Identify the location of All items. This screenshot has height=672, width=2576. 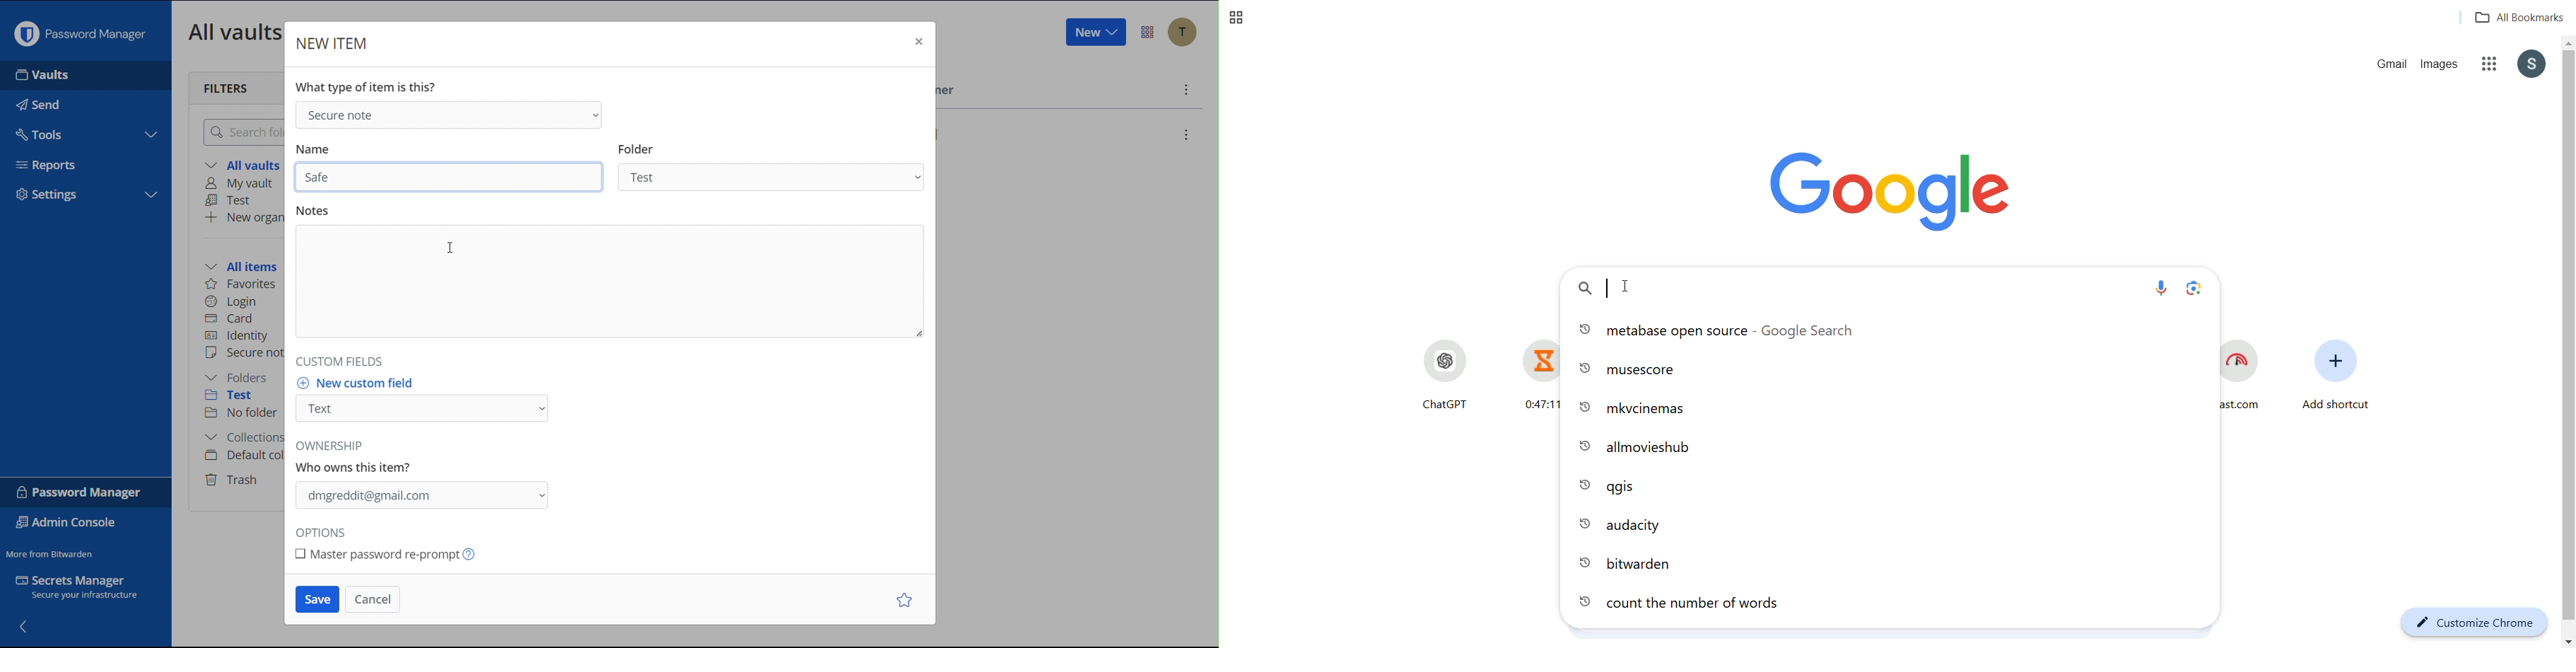
(245, 265).